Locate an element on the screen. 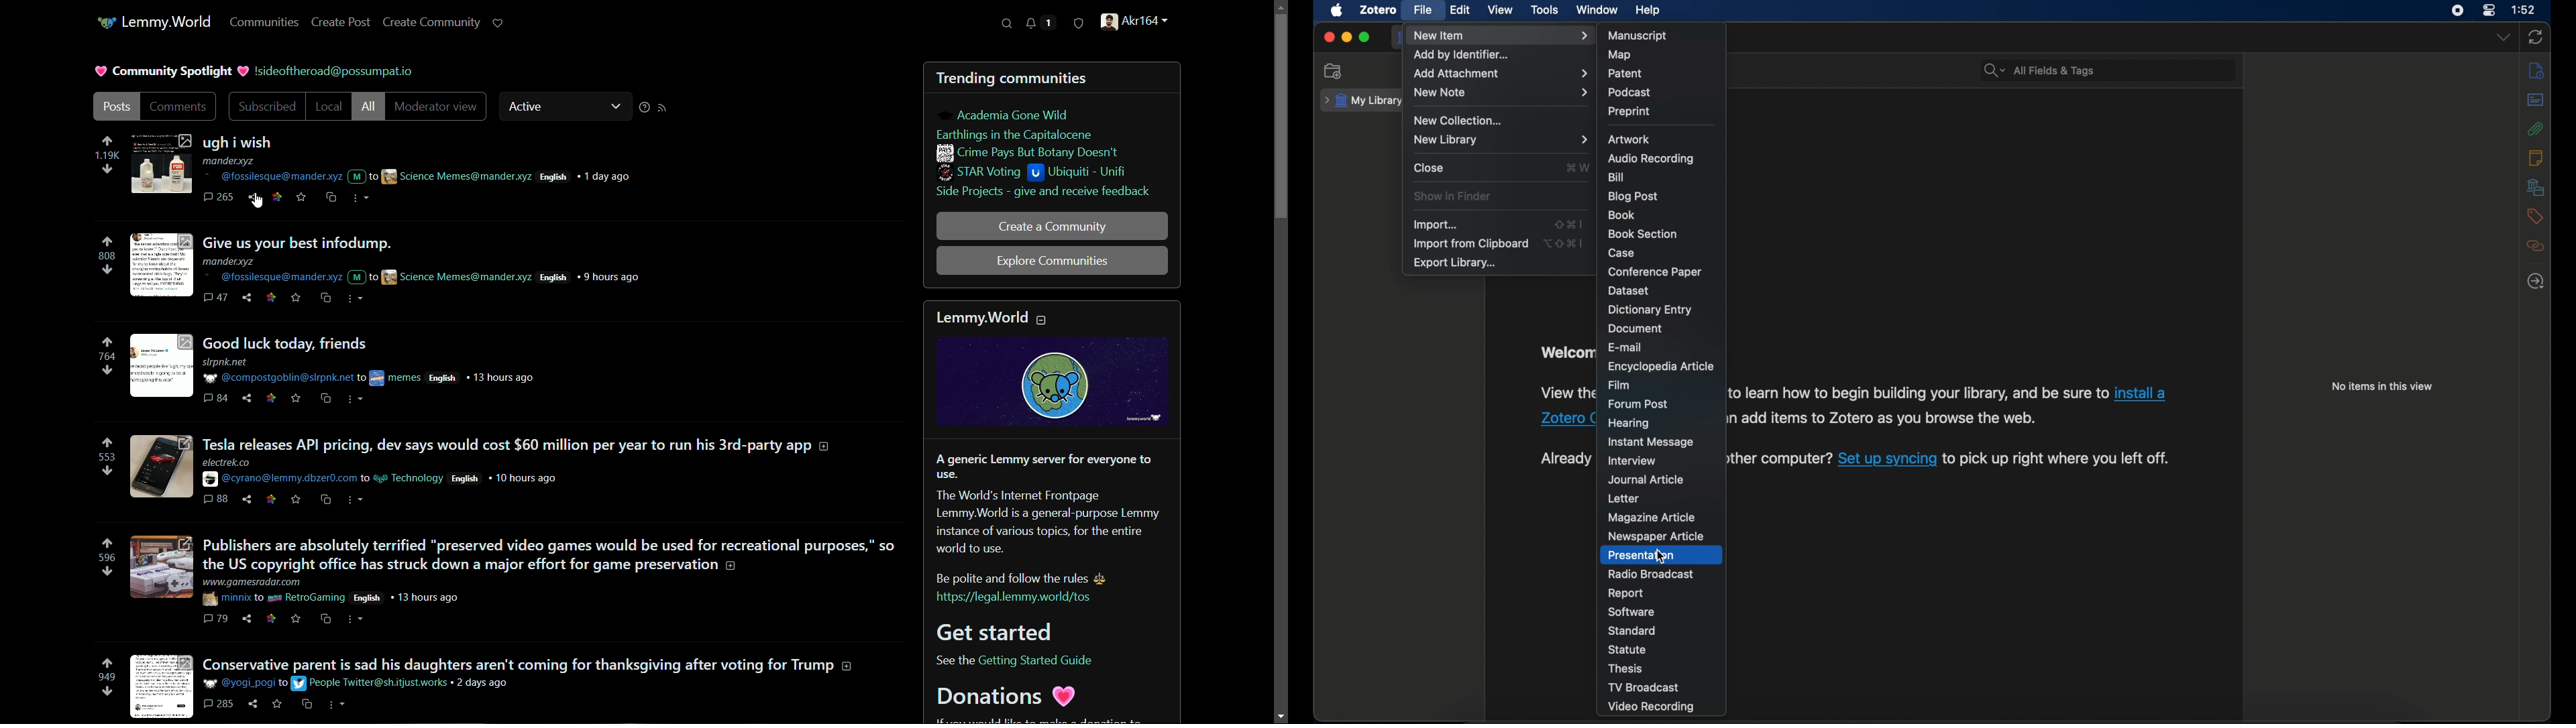 Image resolution: width=2576 pixels, height=728 pixels. book section is located at coordinates (1645, 234).